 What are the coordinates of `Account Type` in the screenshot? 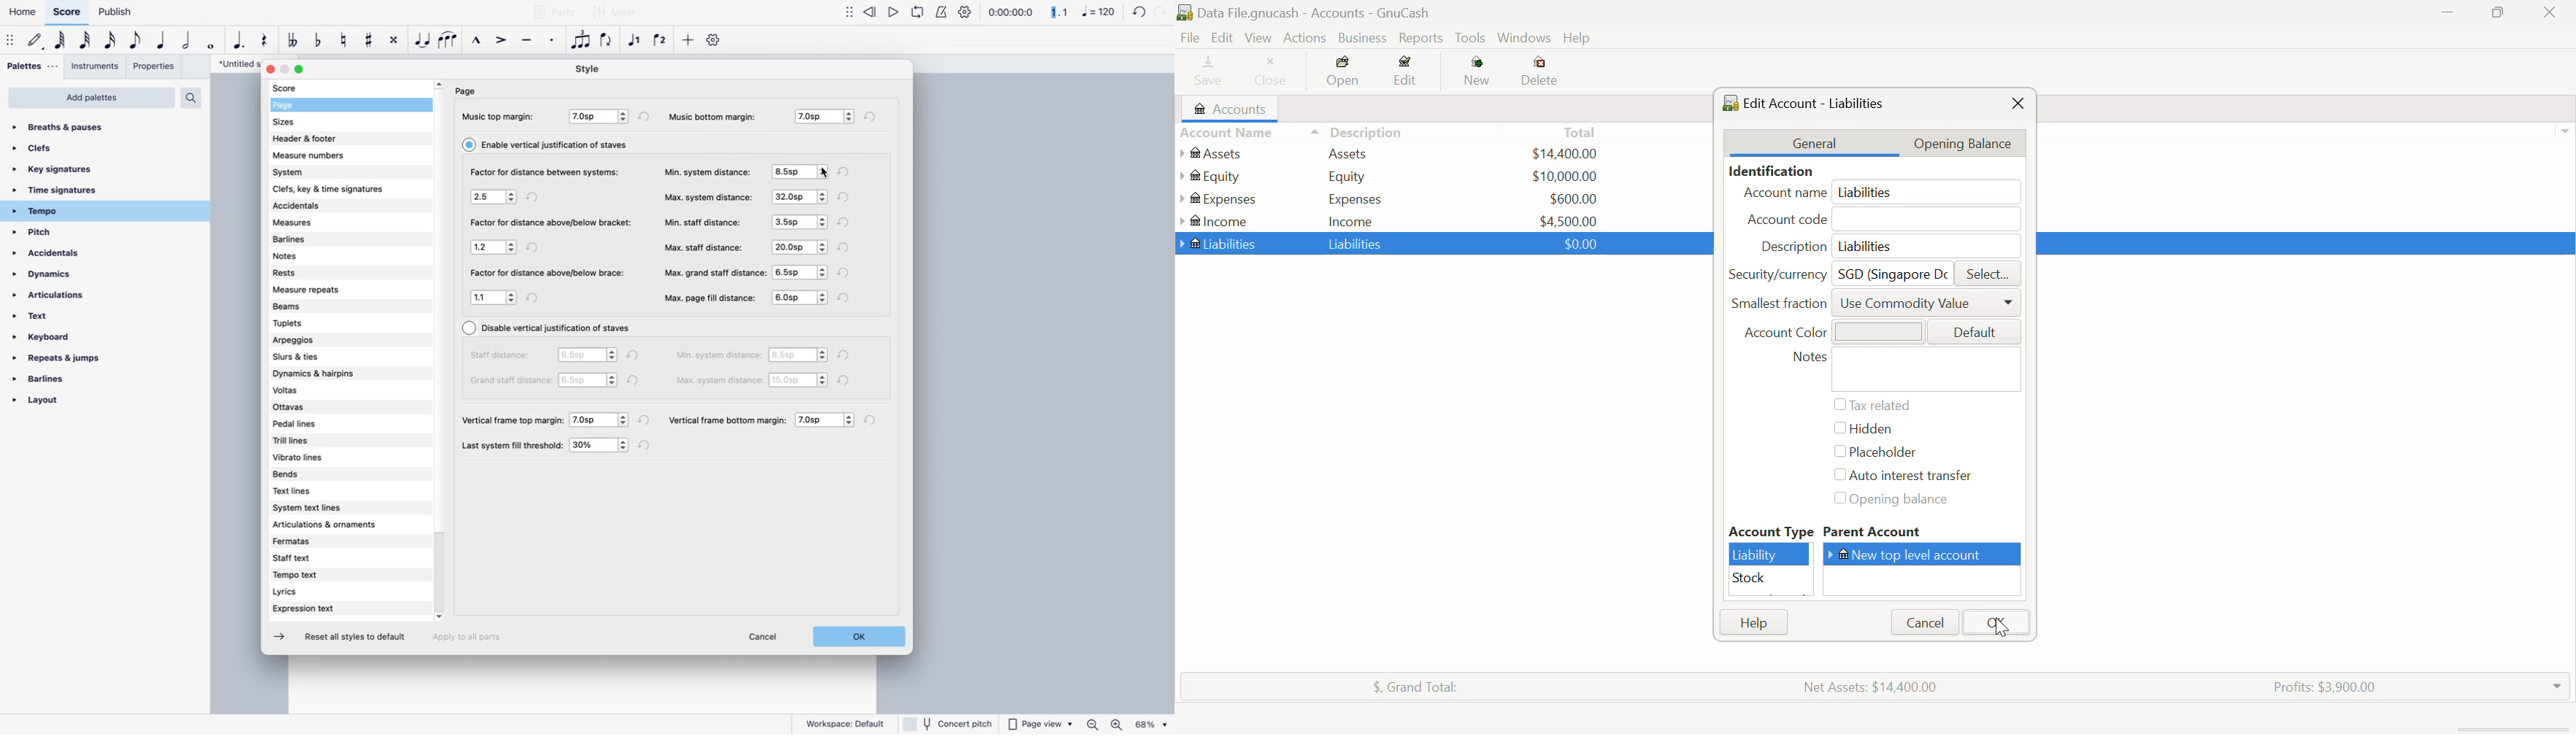 It's located at (1769, 532).